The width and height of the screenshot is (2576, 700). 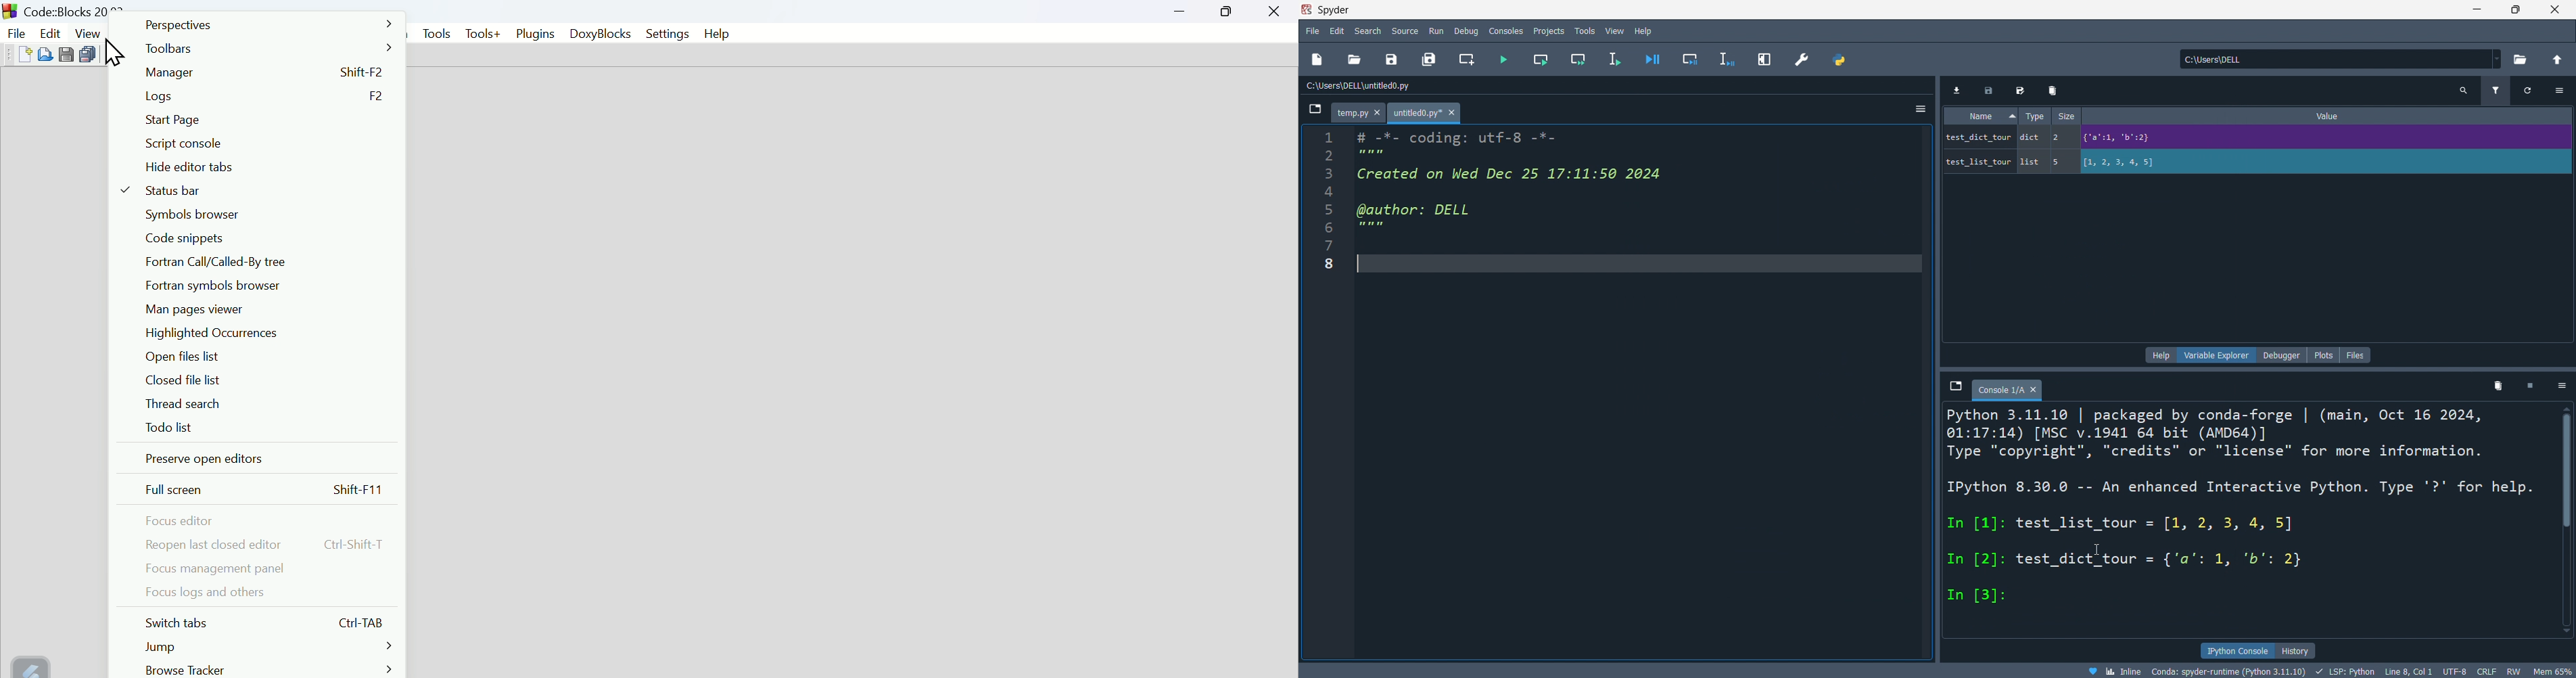 I want to click on RW, so click(x=2517, y=671).